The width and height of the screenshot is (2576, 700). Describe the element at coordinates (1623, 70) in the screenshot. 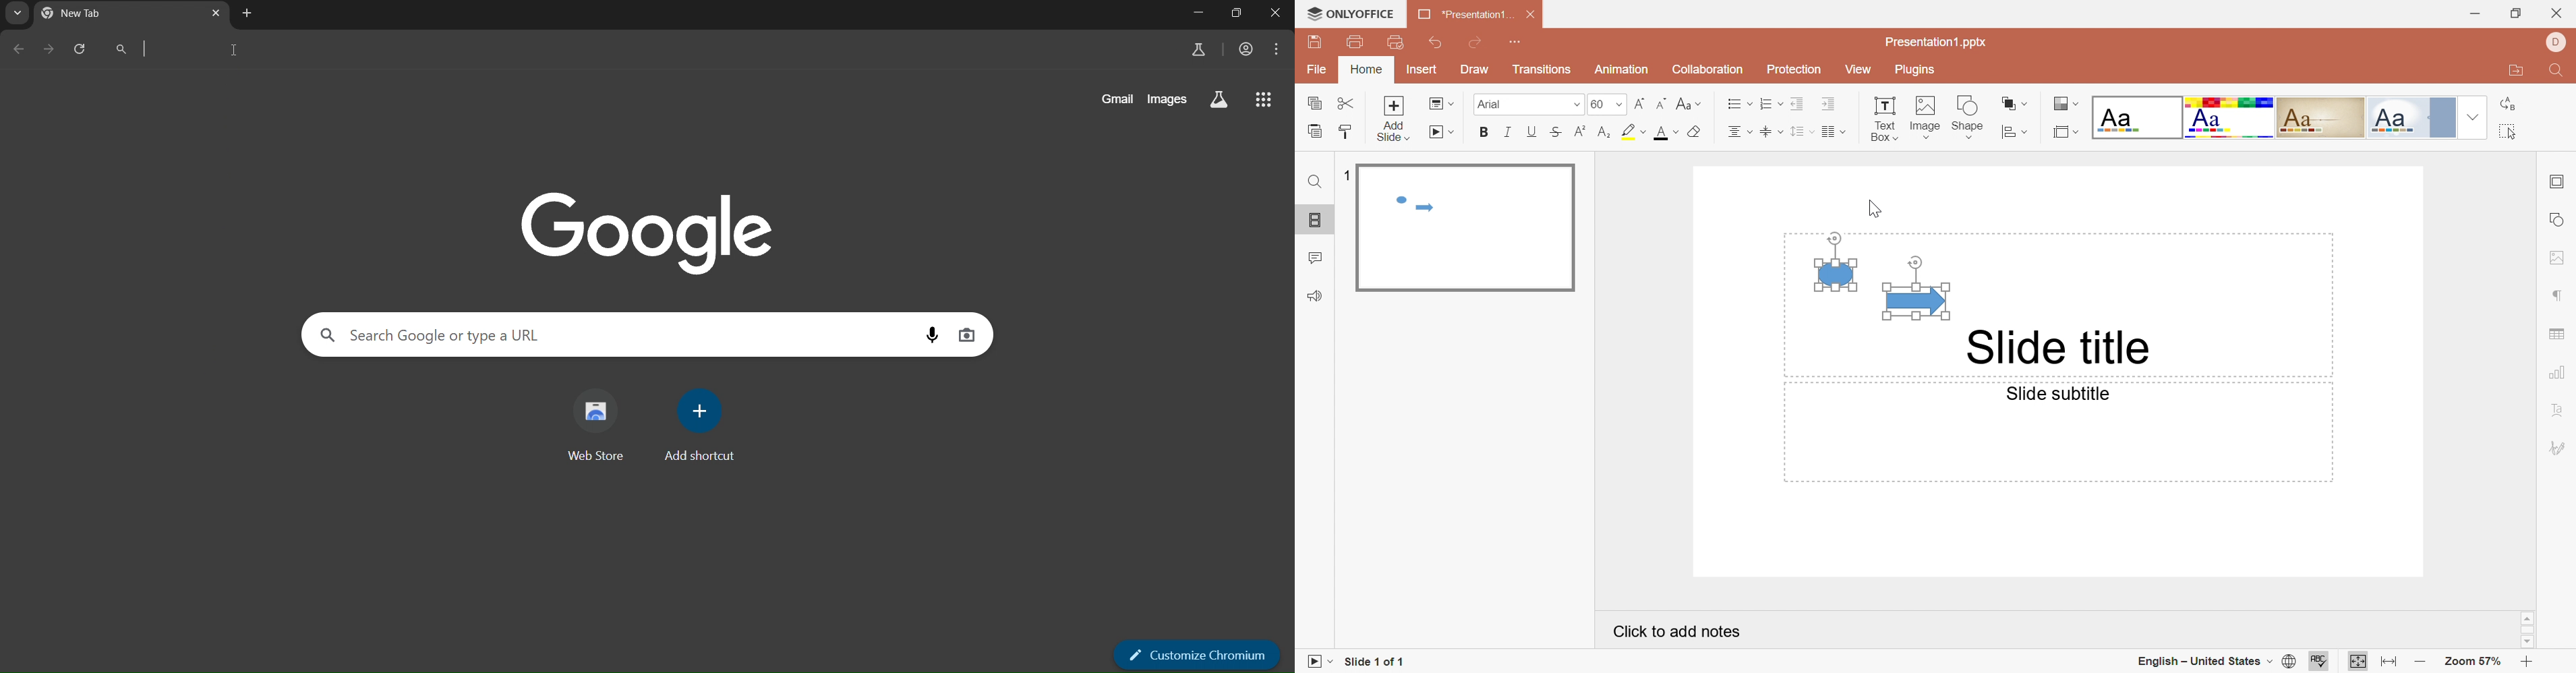

I see `Animation` at that location.